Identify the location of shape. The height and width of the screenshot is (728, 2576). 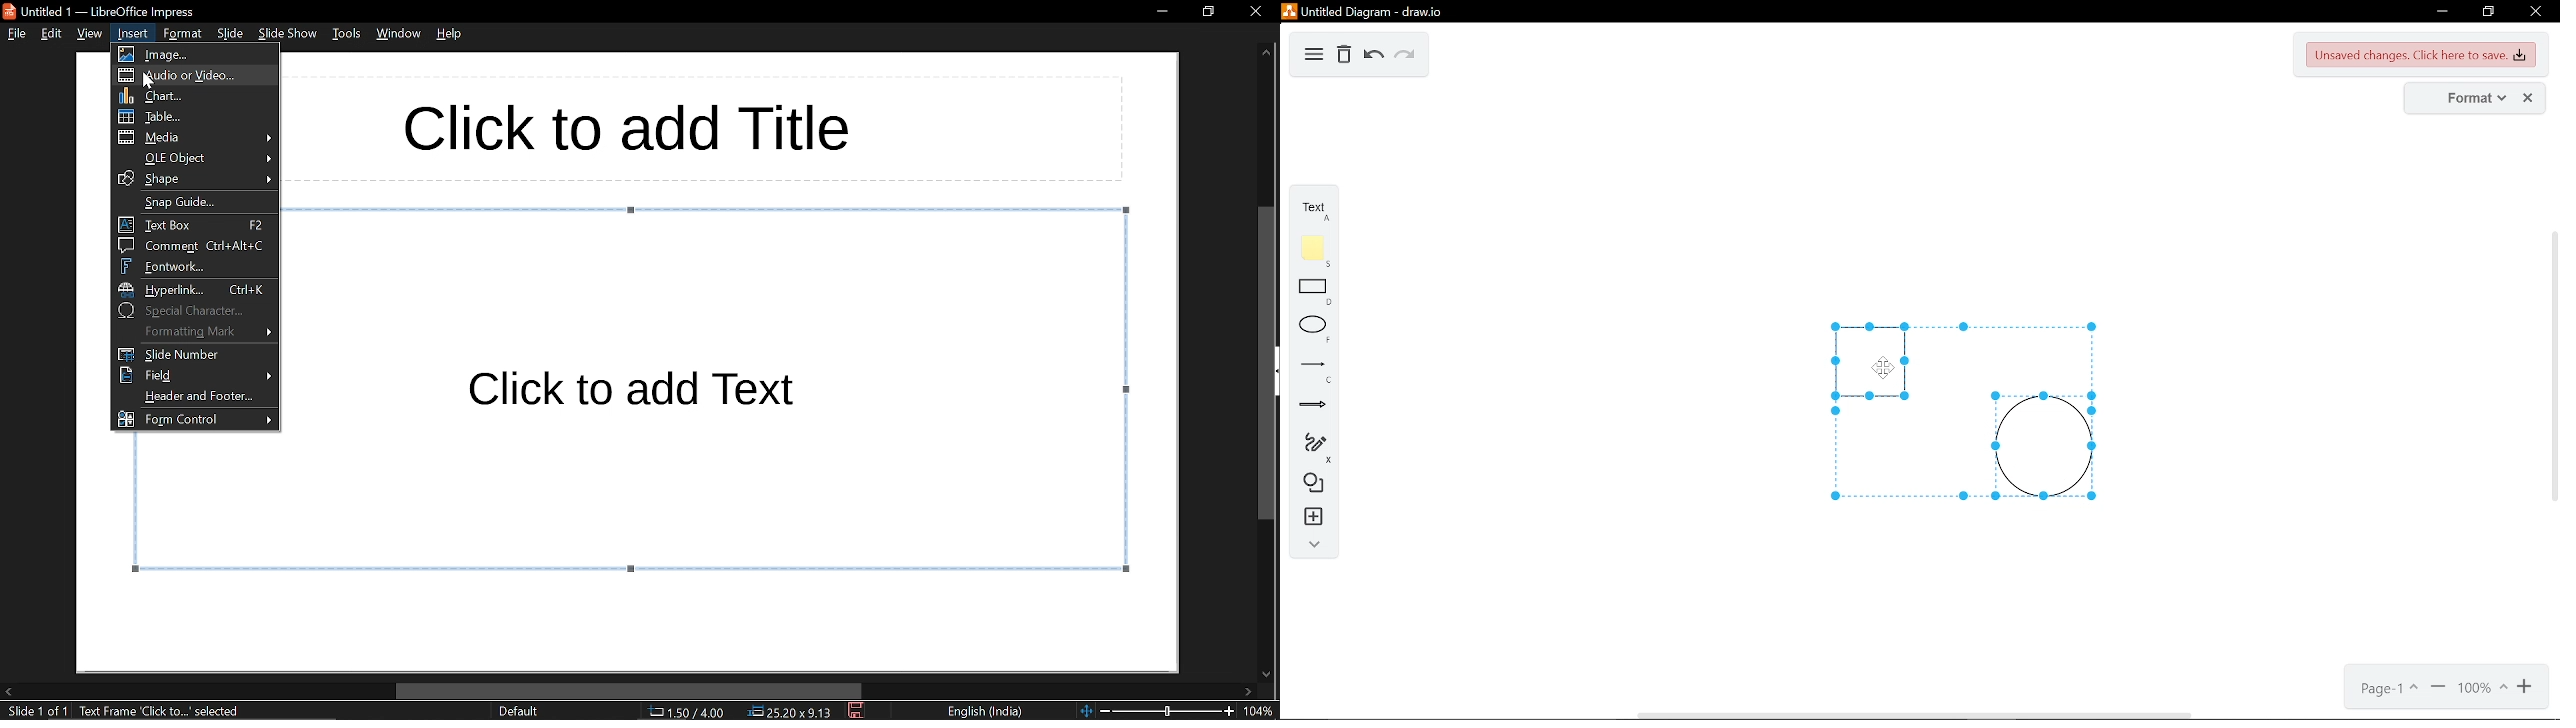
(195, 179).